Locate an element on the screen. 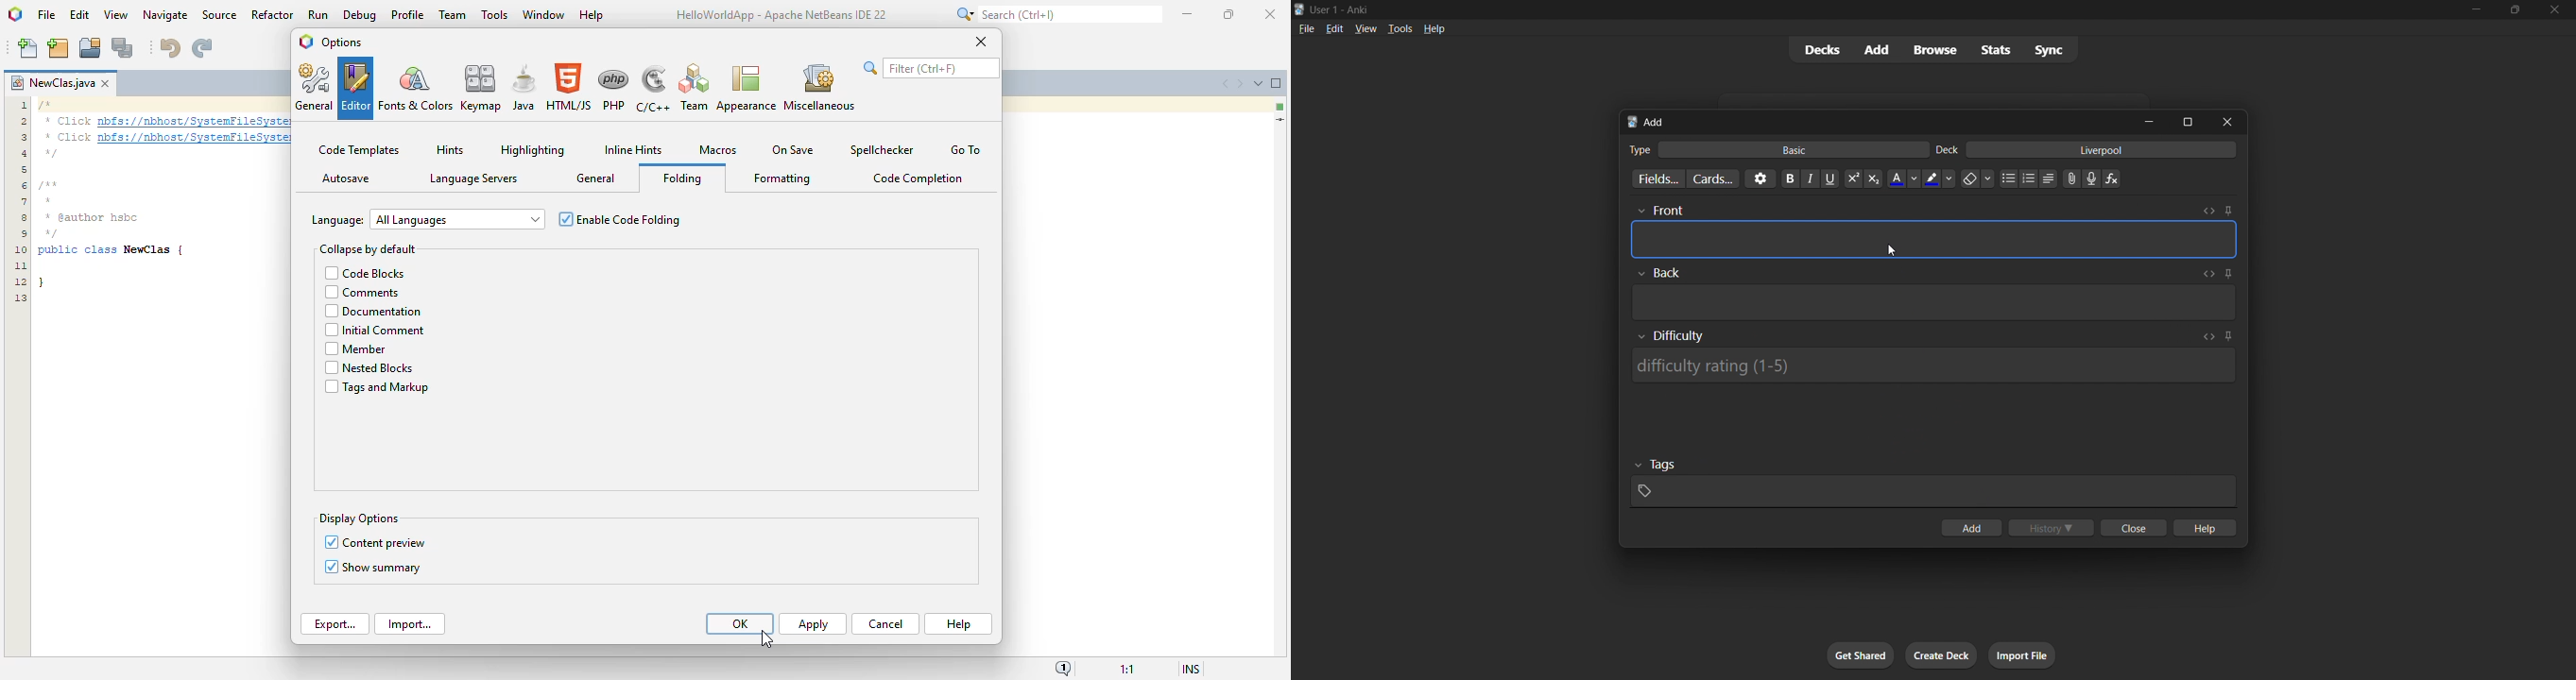  Language is located at coordinates (336, 219).